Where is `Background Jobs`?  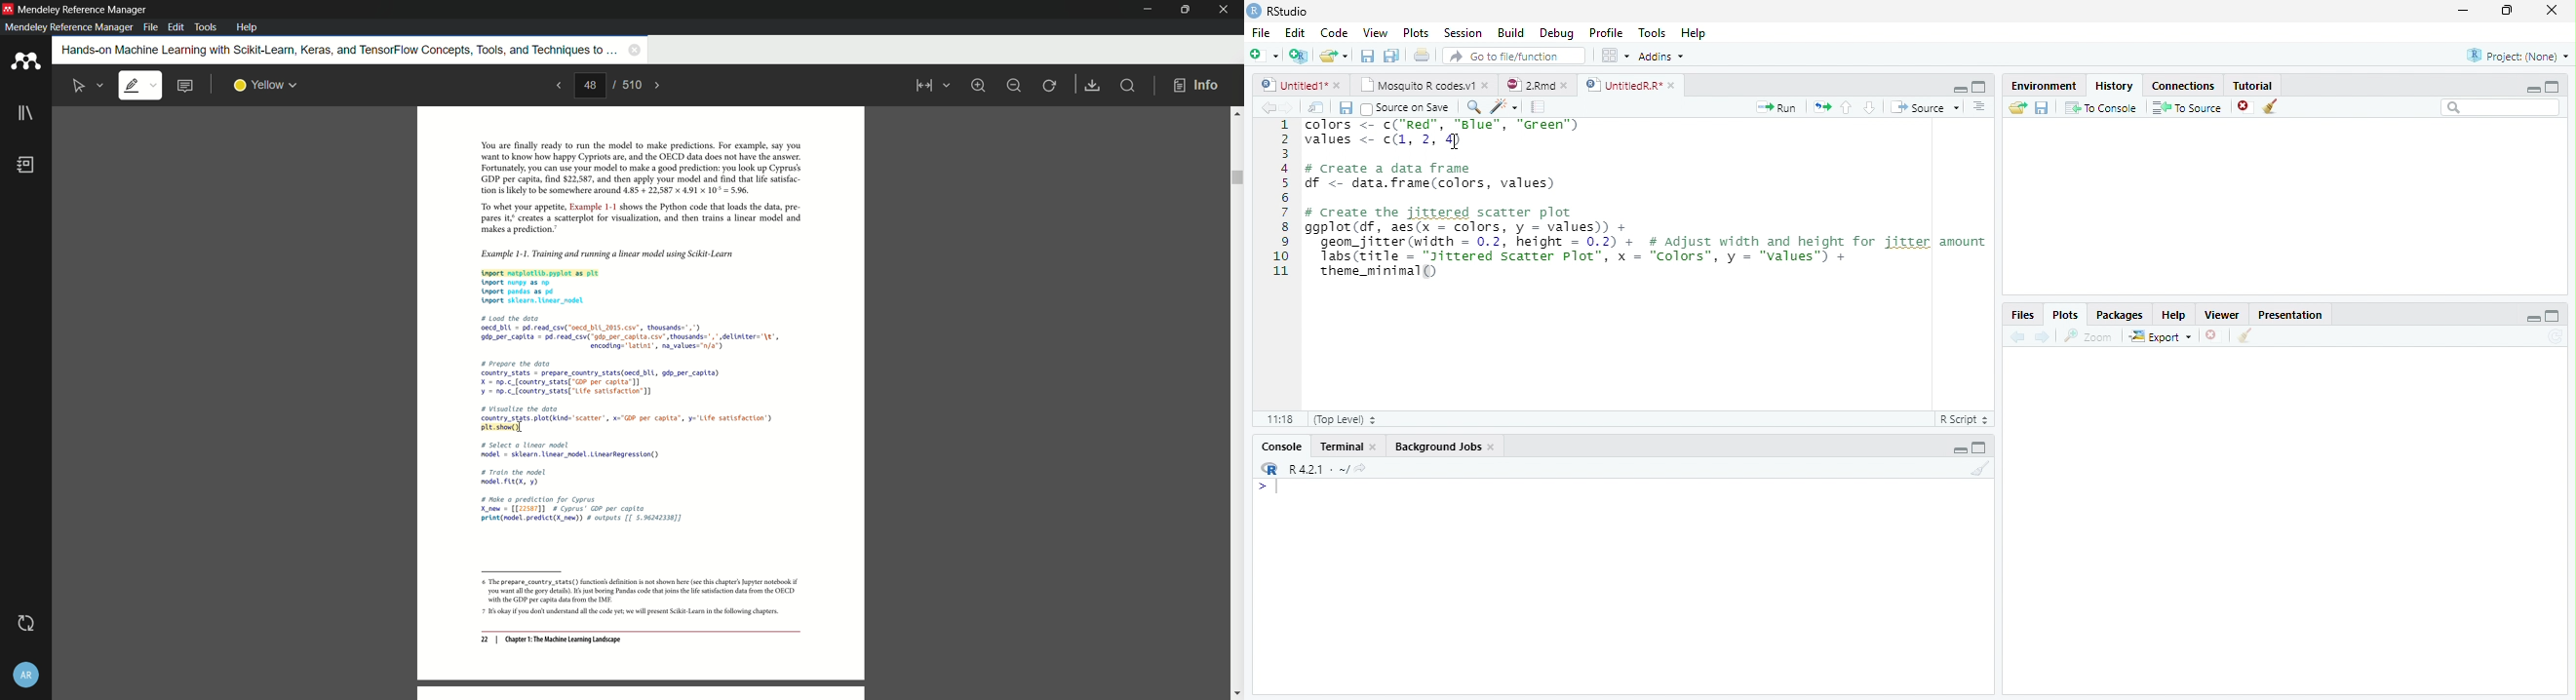
Background Jobs is located at coordinates (1437, 446).